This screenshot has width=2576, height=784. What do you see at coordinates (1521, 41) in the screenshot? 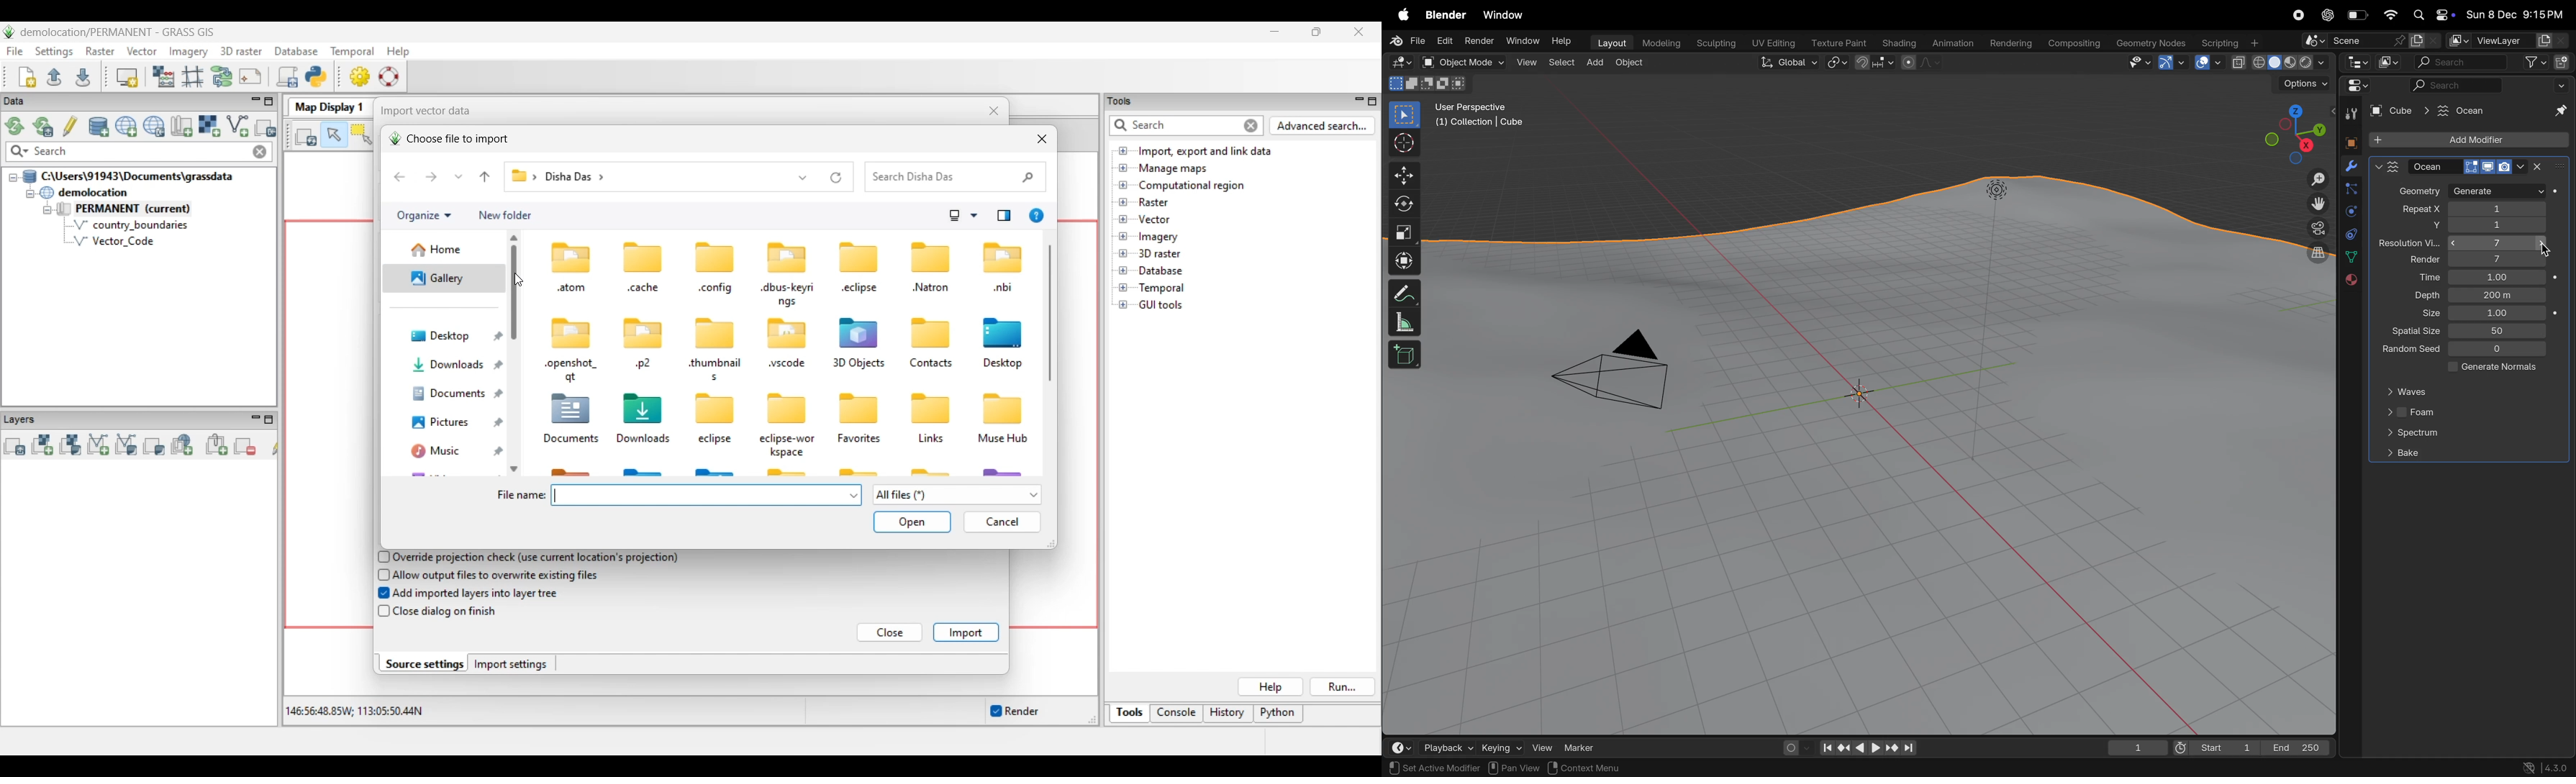
I see `window` at bounding box center [1521, 41].